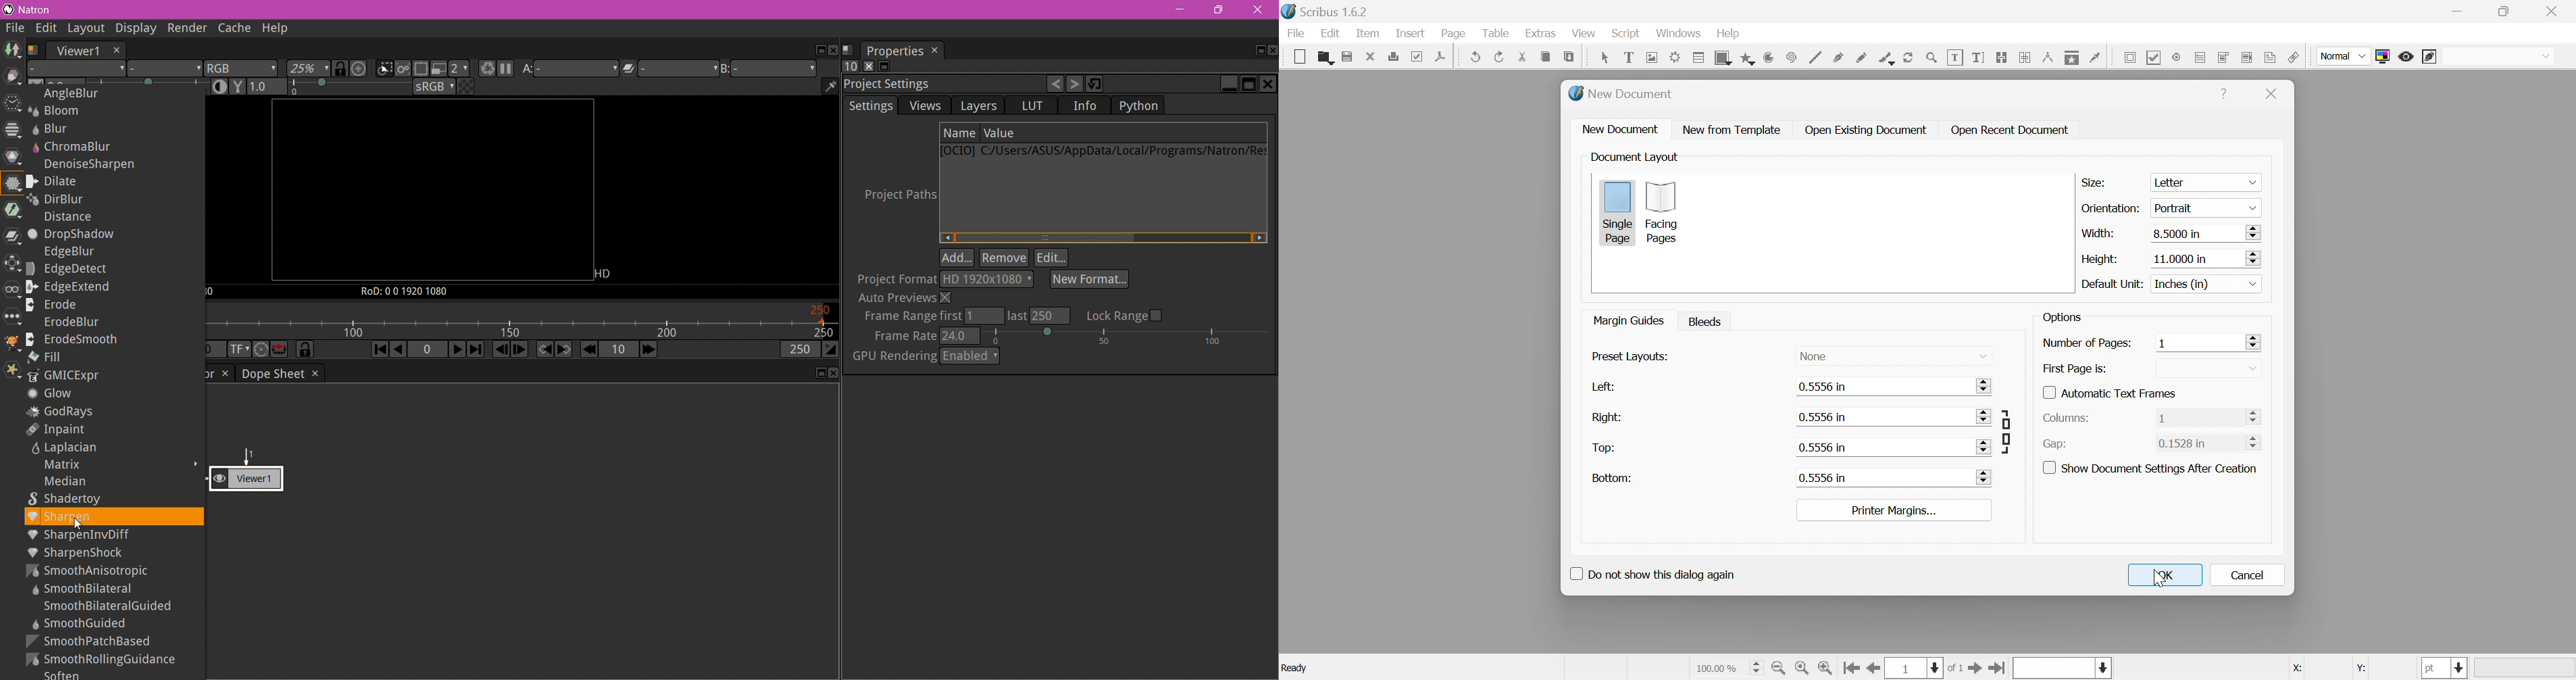 The image size is (2576, 700). Describe the element at coordinates (233, 29) in the screenshot. I see `Cache` at that location.